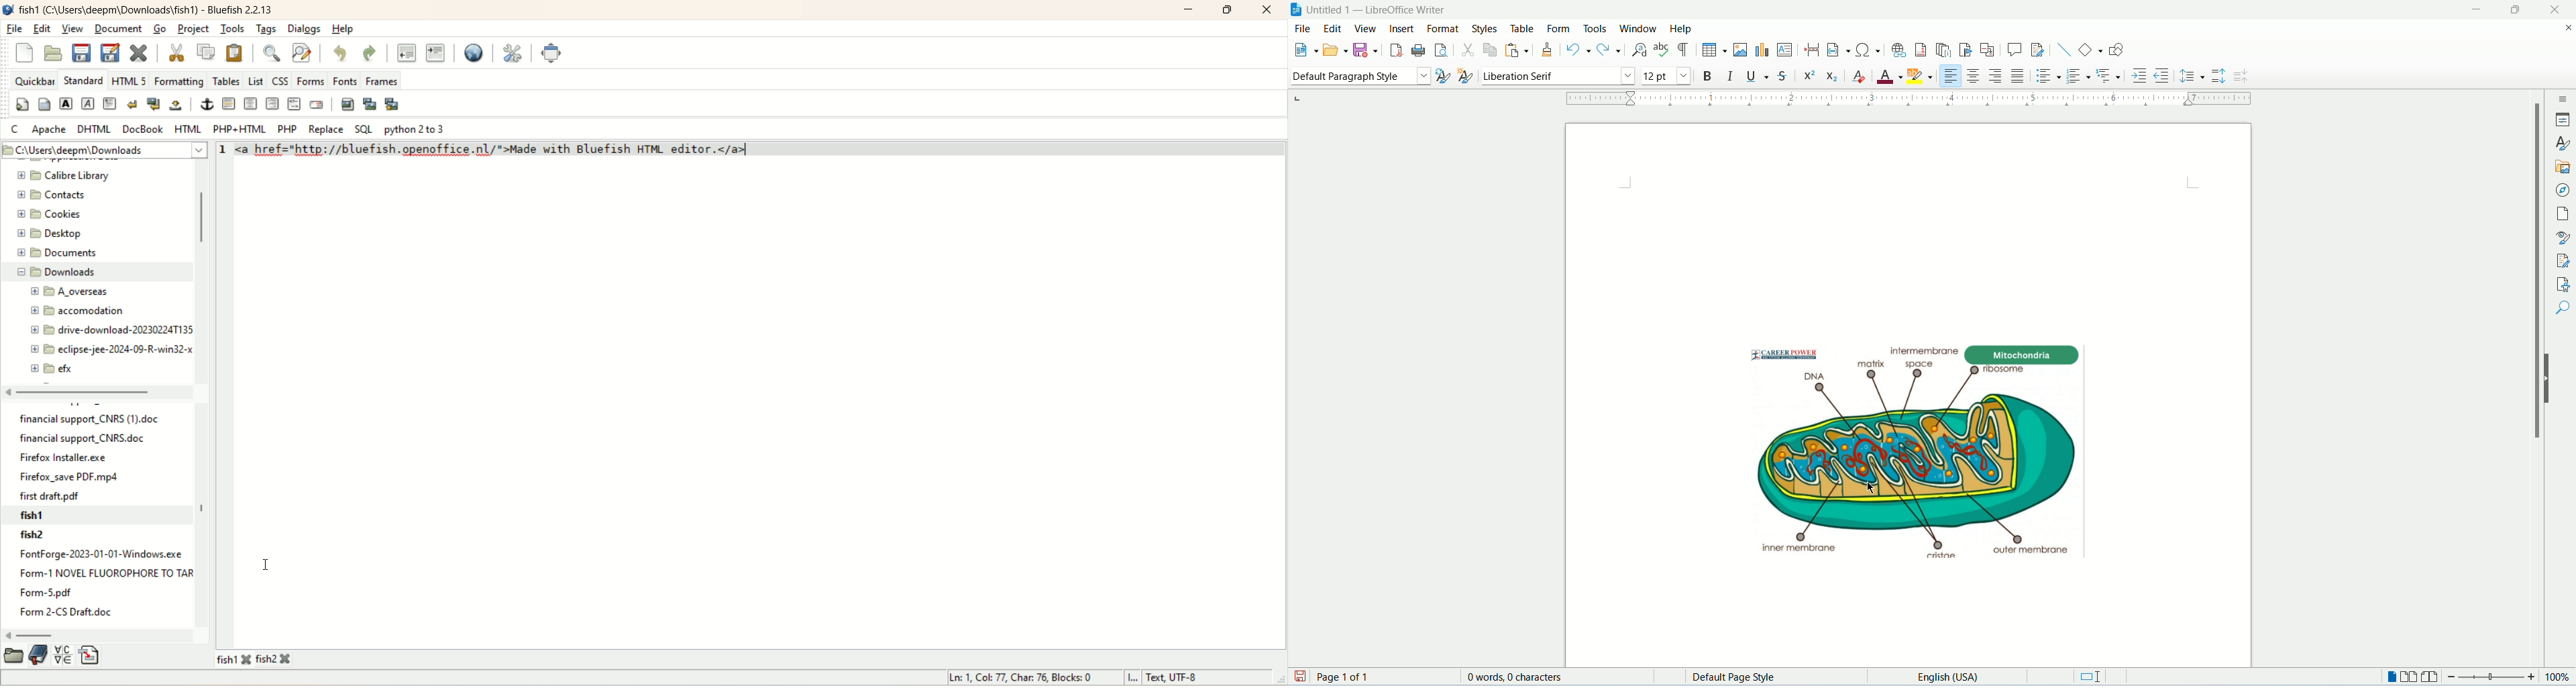  Describe the element at coordinates (2038, 50) in the screenshot. I see `track changes` at that location.